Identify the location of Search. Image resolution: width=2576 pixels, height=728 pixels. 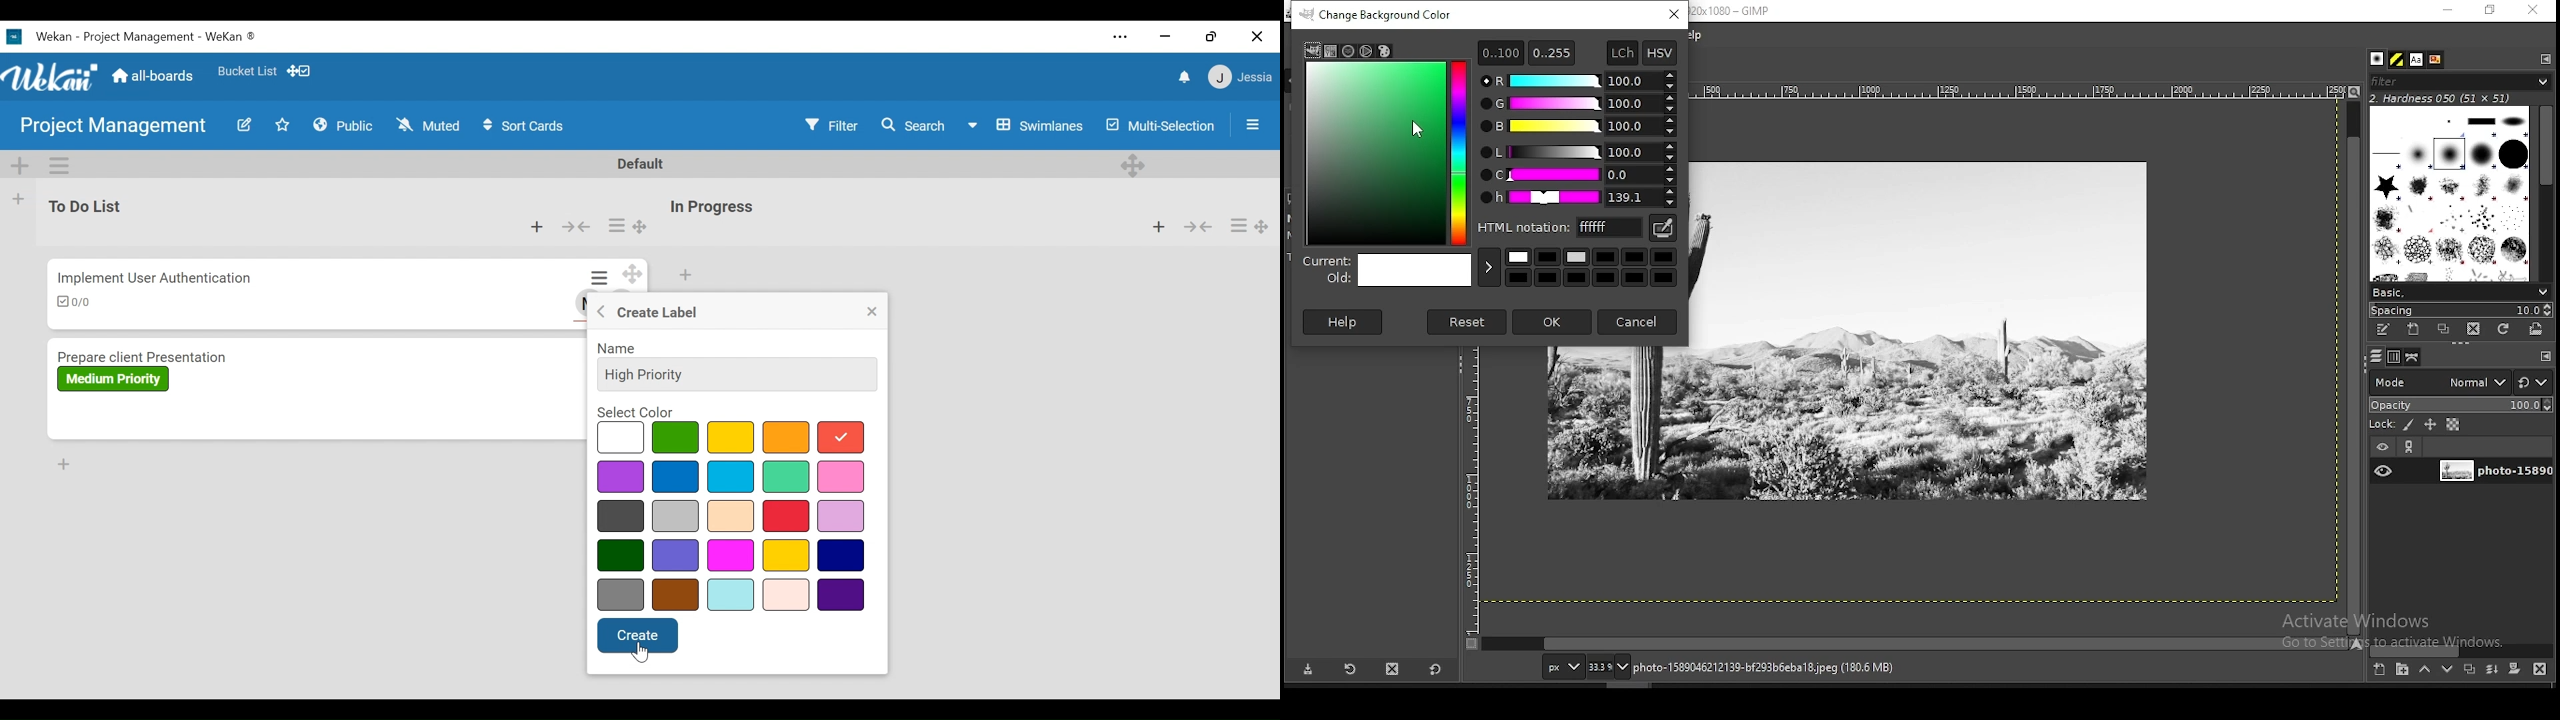
(913, 125).